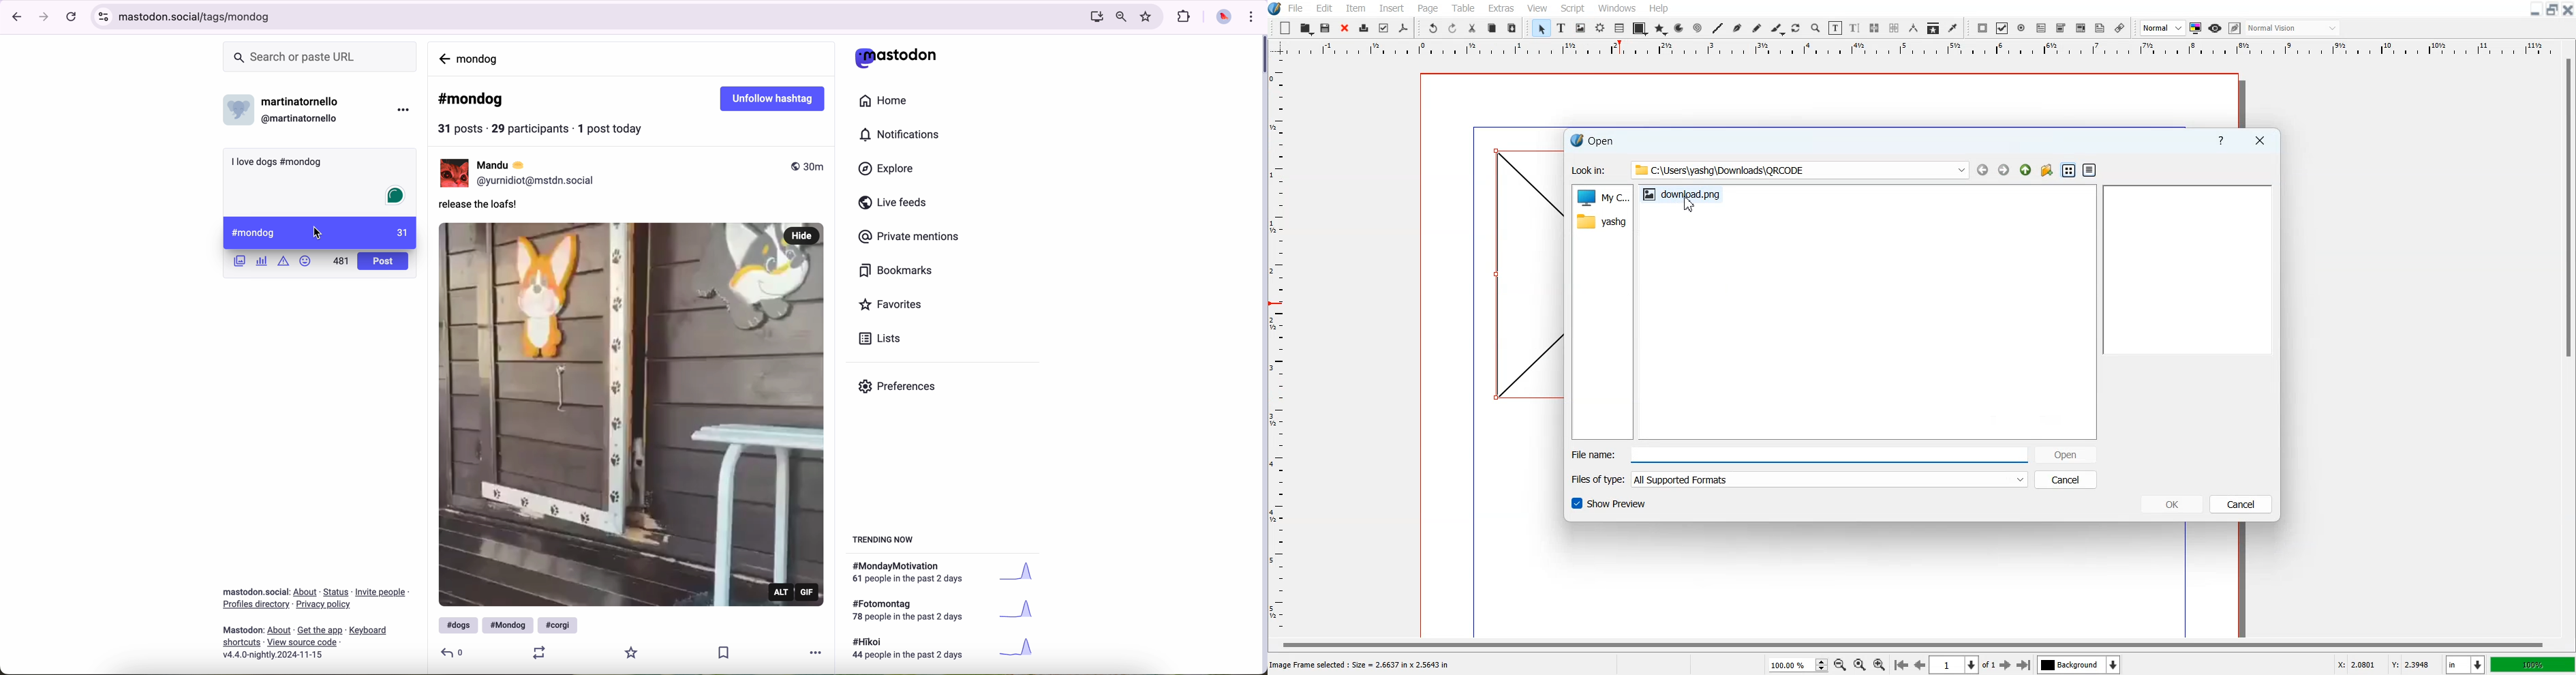 Image resolution: width=2576 pixels, height=700 pixels. What do you see at coordinates (304, 102) in the screenshot?
I see `user name` at bounding box center [304, 102].